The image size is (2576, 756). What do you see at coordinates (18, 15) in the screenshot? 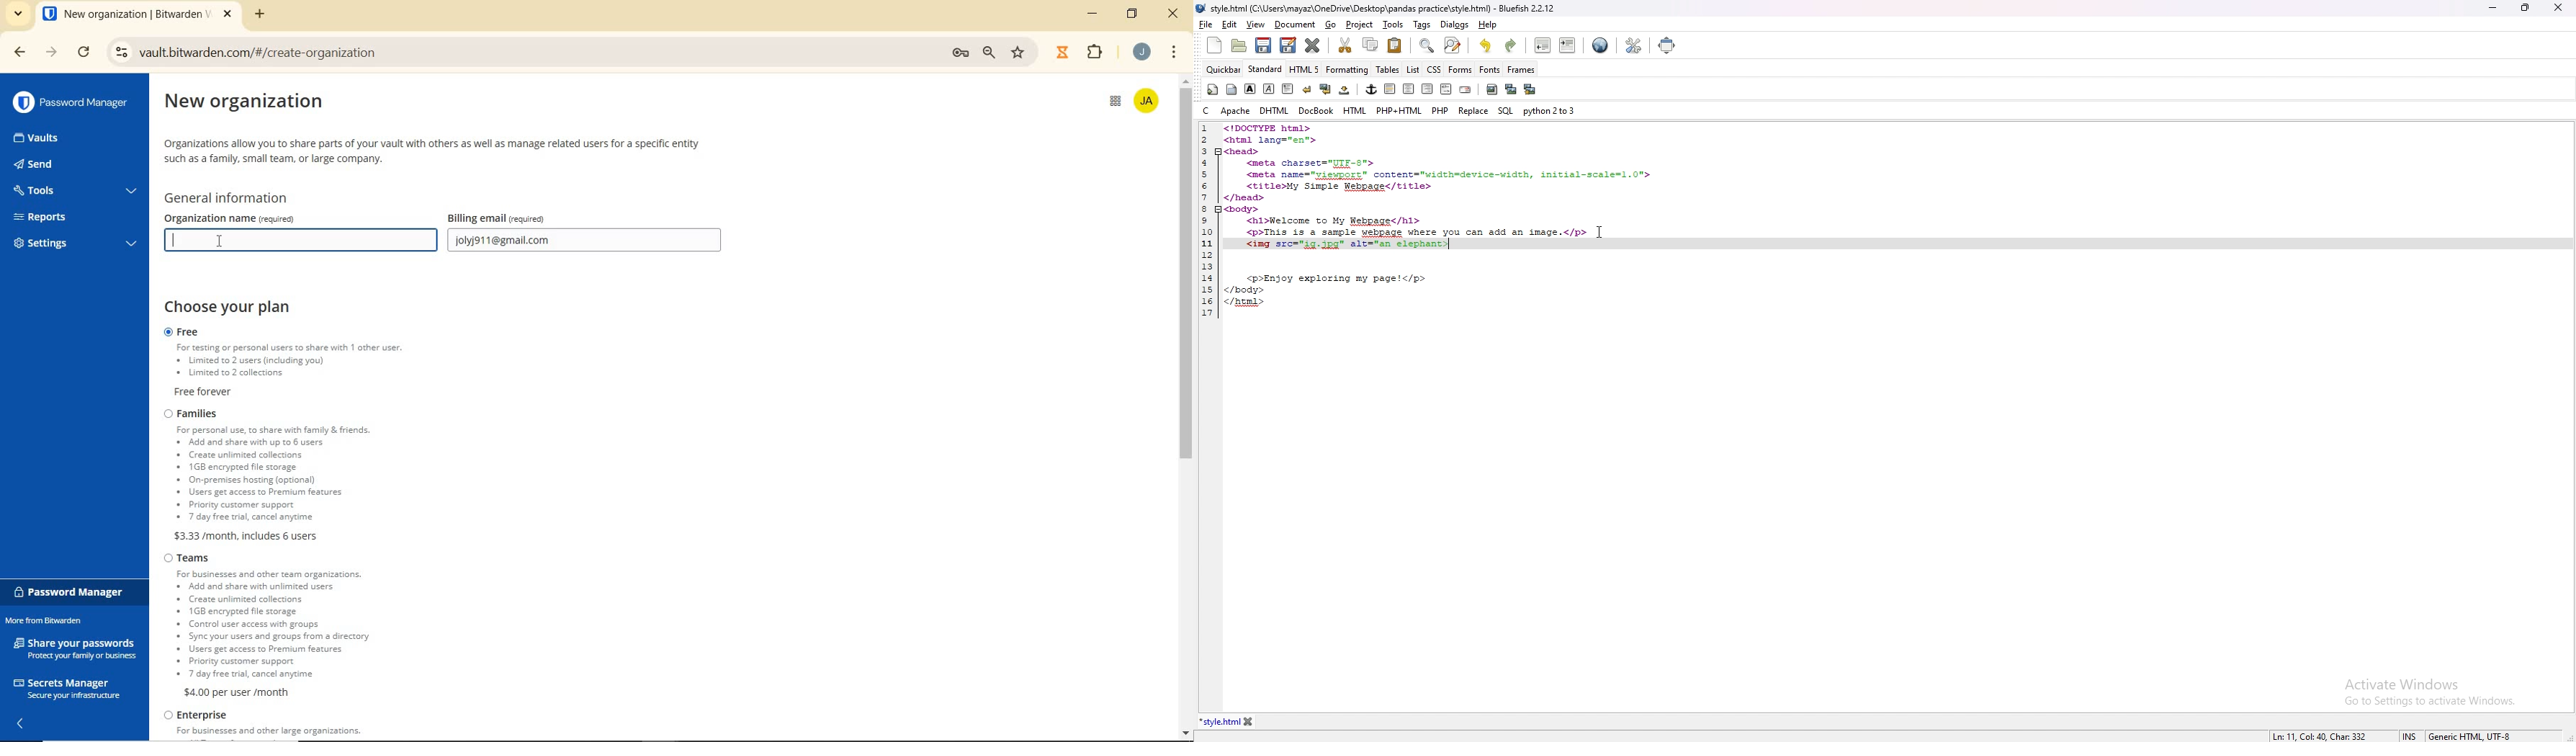
I see `search tabs` at bounding box center [18, 15].